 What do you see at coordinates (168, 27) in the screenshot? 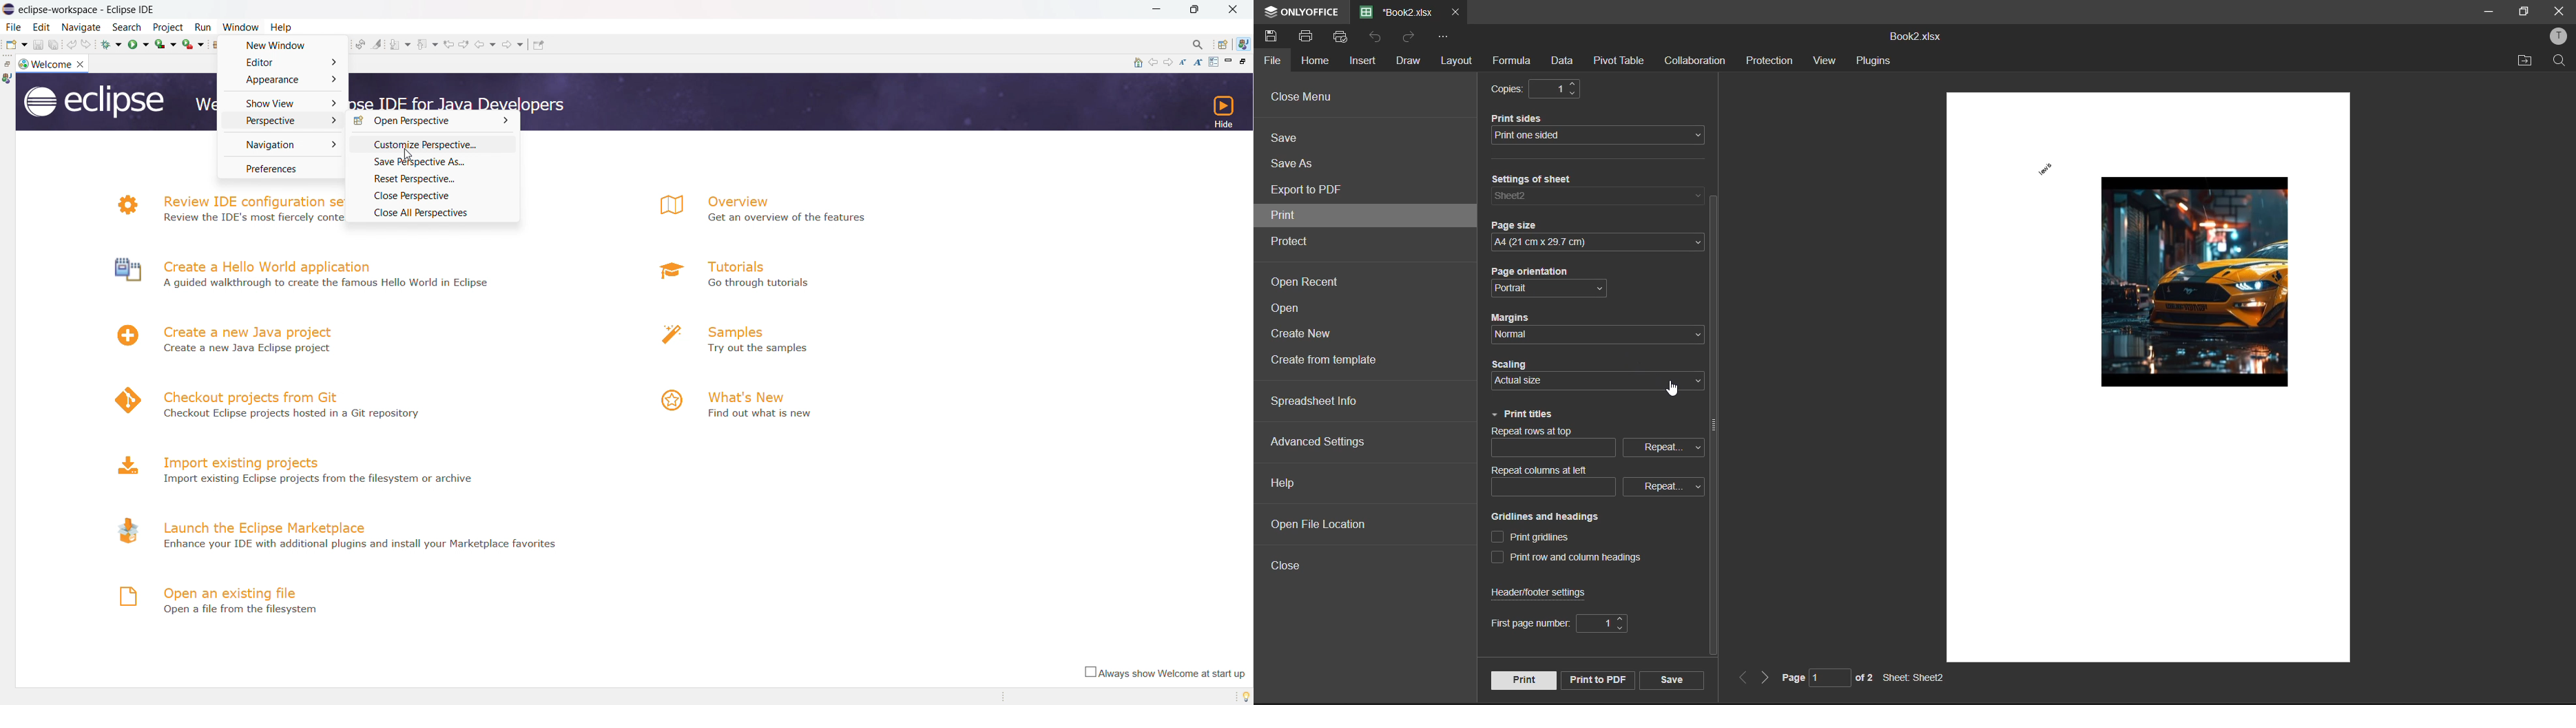
I see `project` at bounding box center [168, 27].